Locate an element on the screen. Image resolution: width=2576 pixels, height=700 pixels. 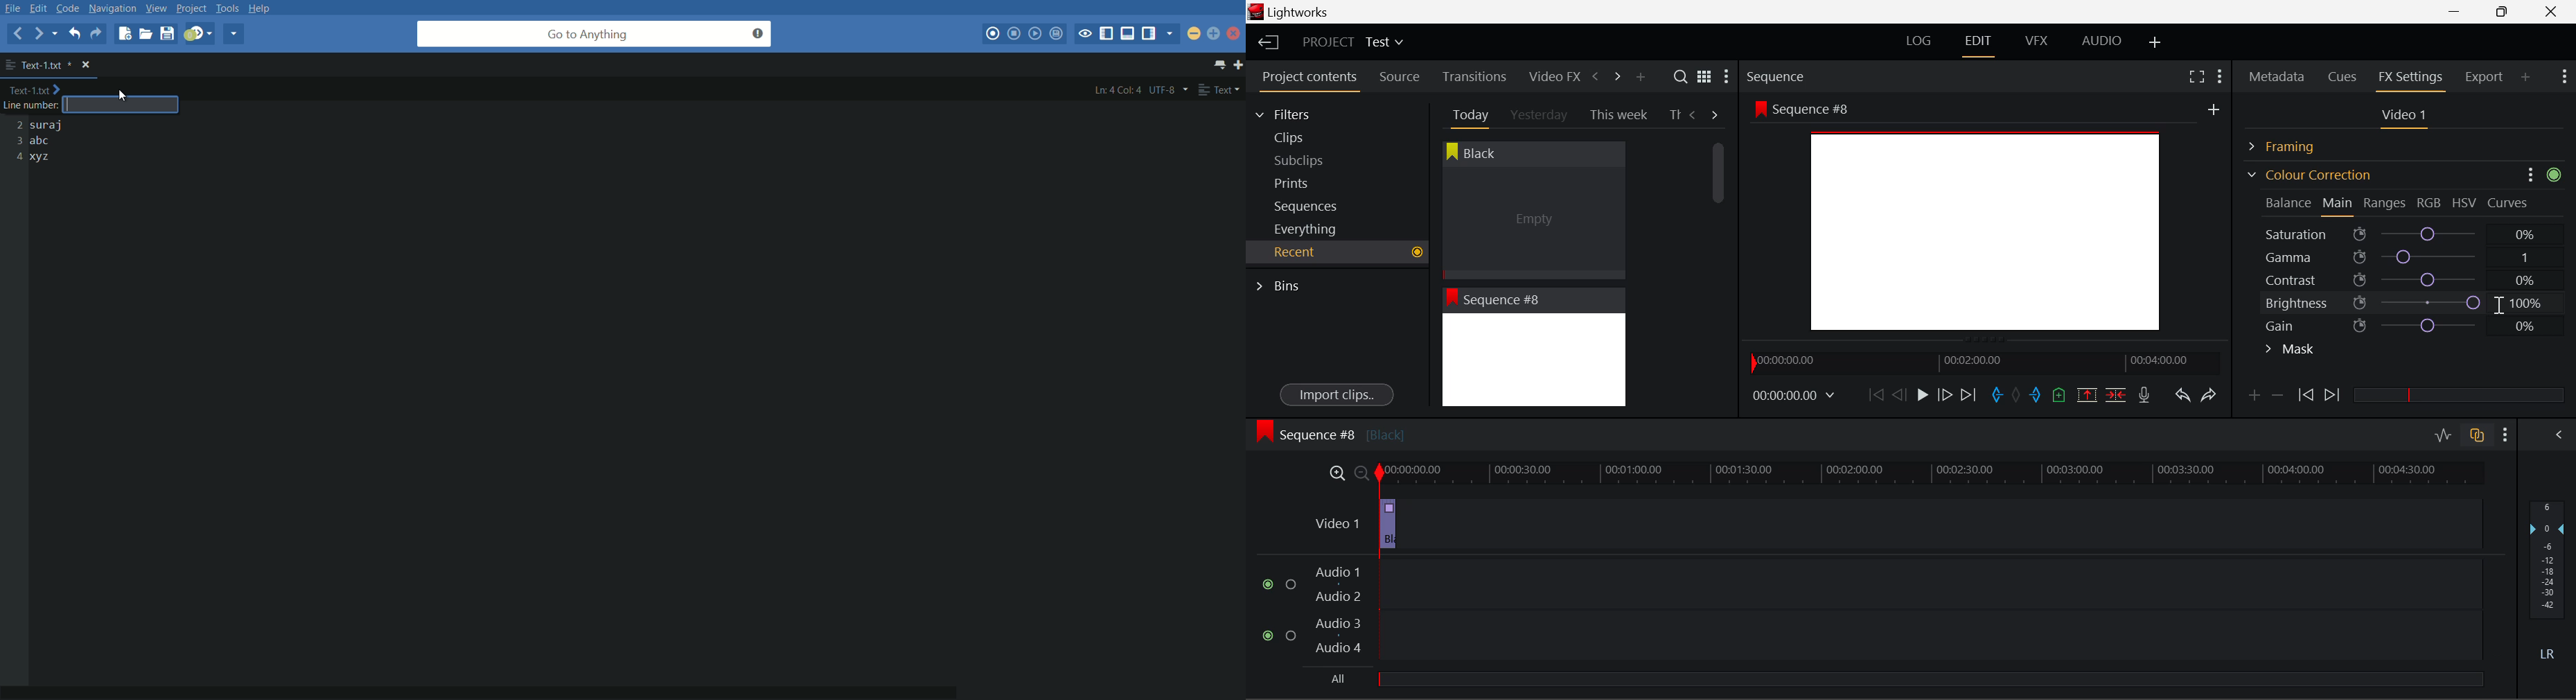
back is located at coordinates (18, 33).